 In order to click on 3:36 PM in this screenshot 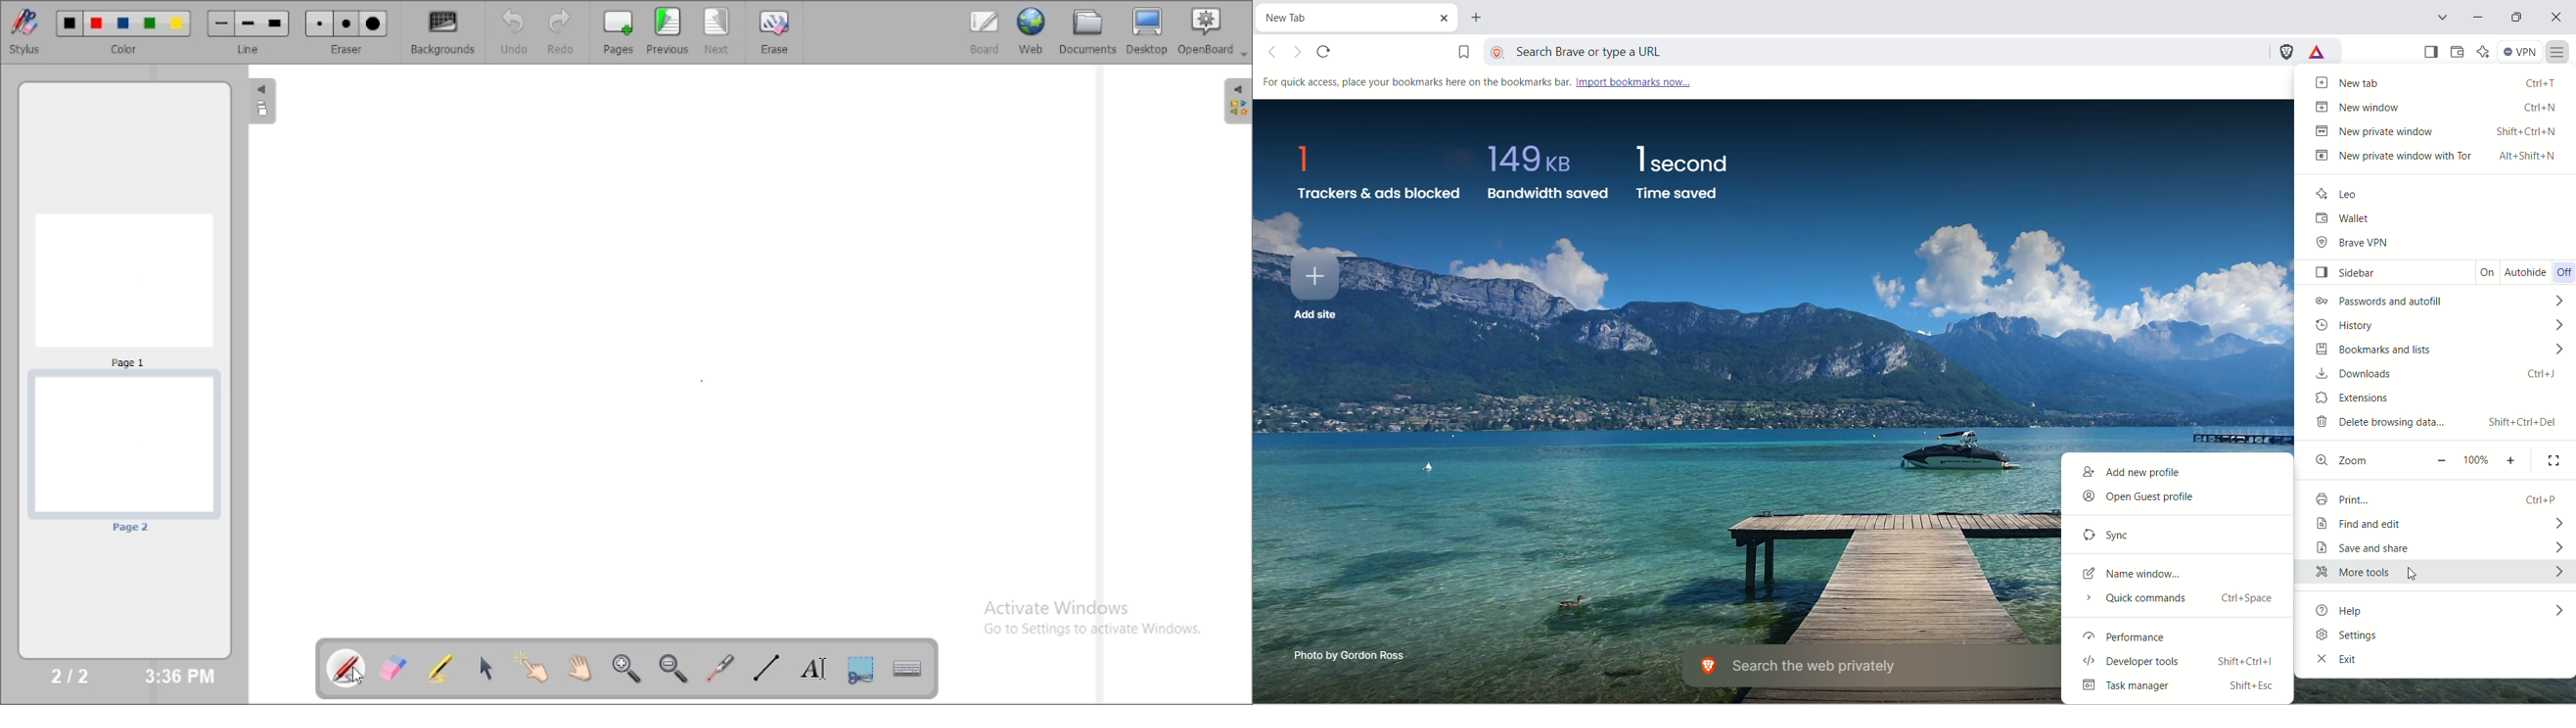, I will do `click(178, 677)`.